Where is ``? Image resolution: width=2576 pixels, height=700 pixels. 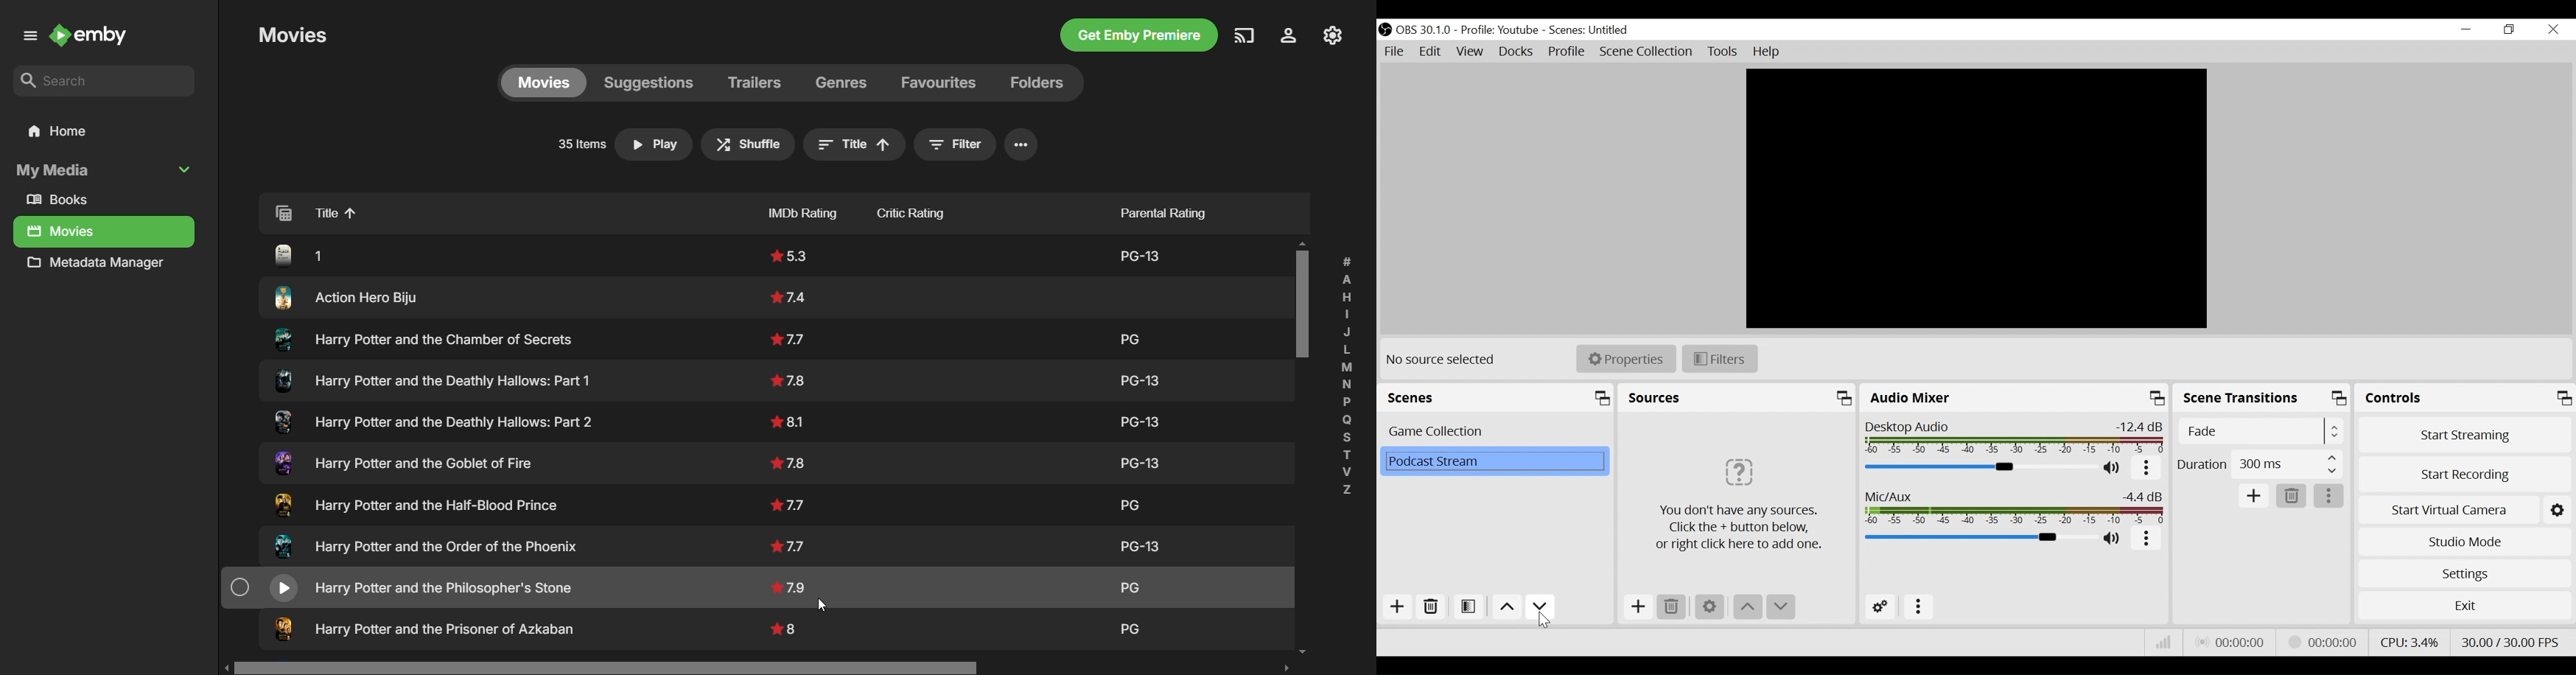  is located at coordinates (405, 584).